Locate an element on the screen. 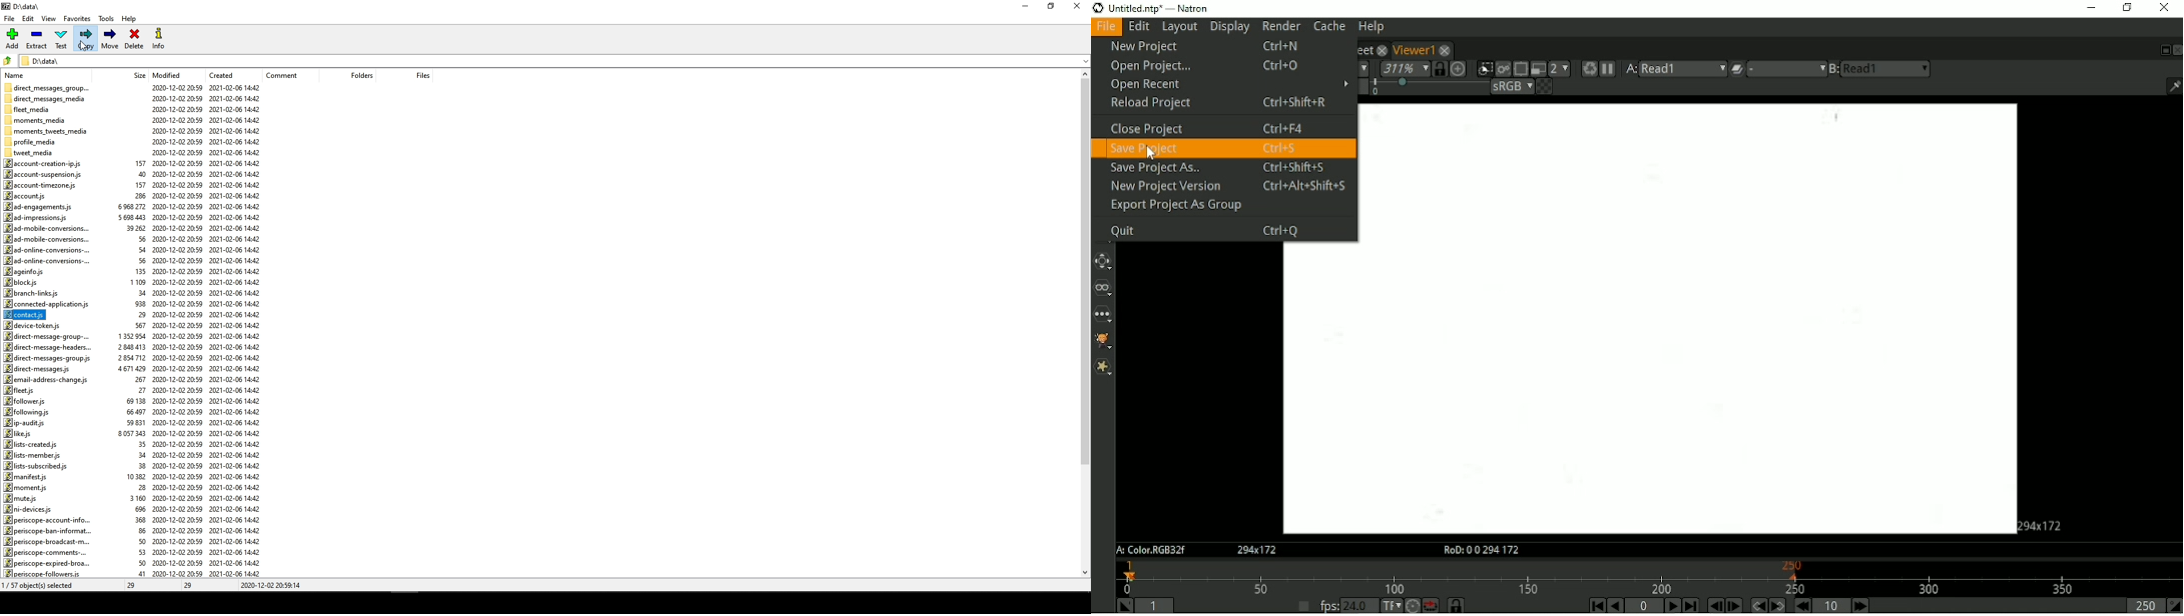 The image size is (2184, 616). lists-created.js is located at coordinates (34, 444).